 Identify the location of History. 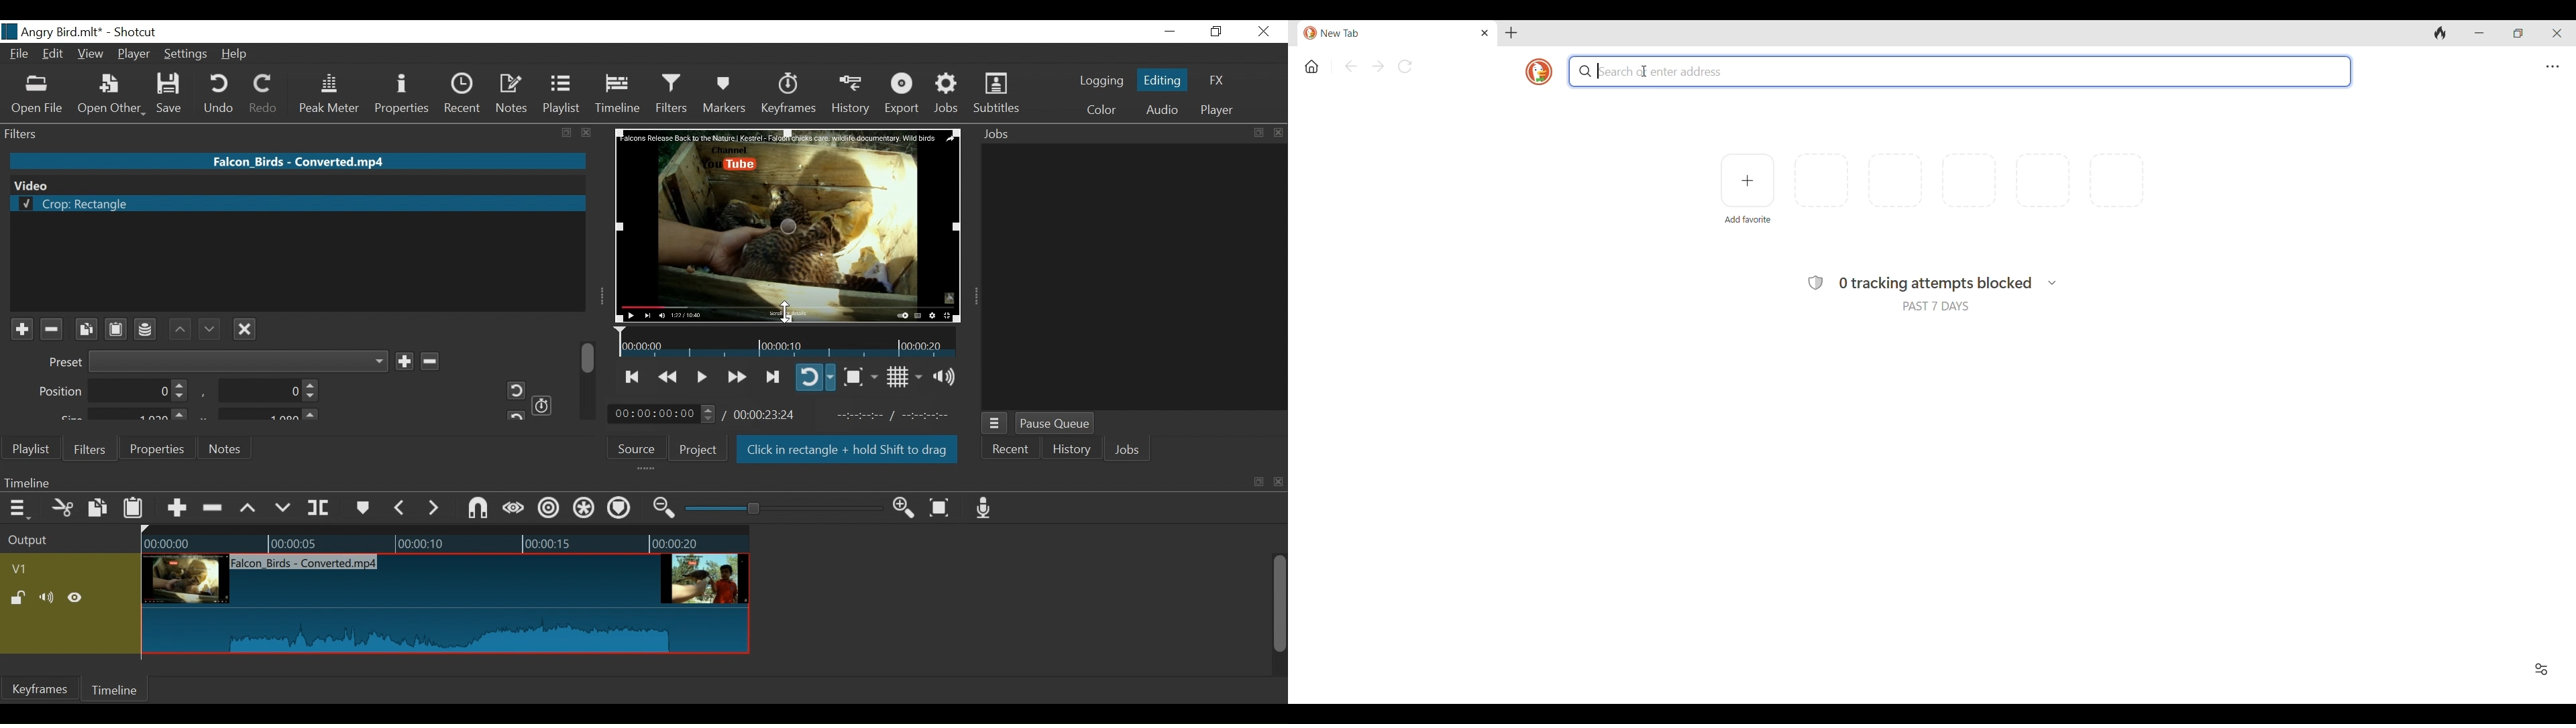
(1072, 451).